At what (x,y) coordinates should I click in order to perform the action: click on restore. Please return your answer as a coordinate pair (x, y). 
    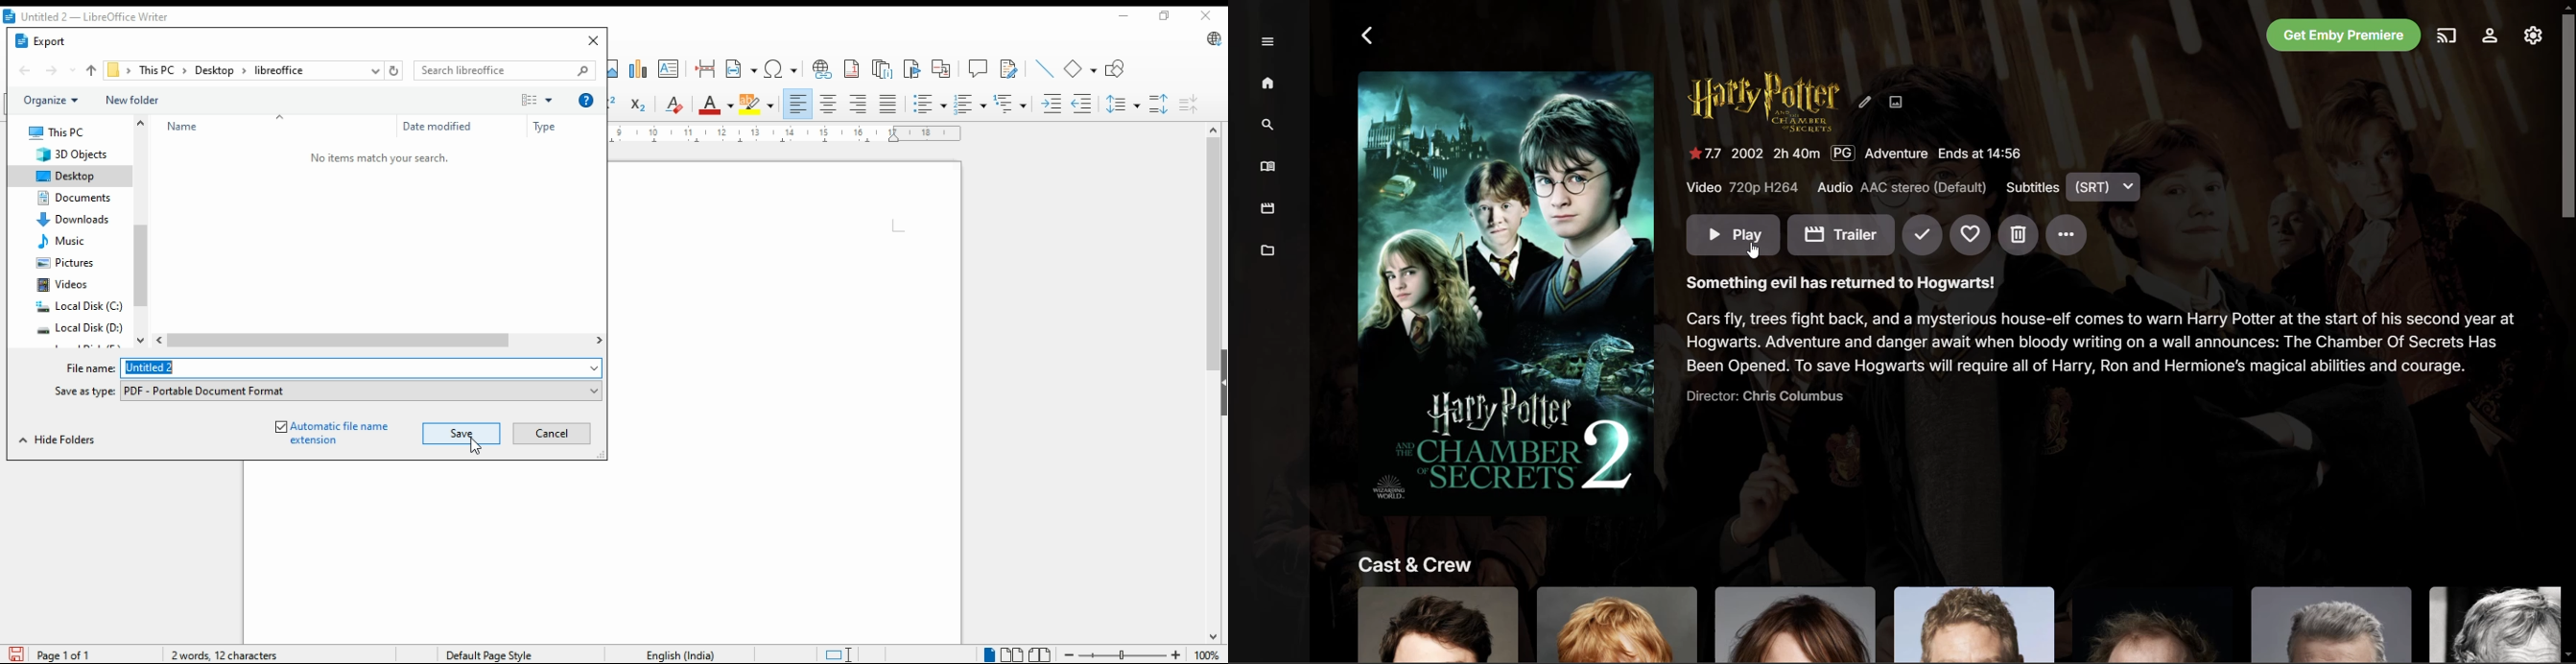
    Looking at the image, I should click on (1164, 16).